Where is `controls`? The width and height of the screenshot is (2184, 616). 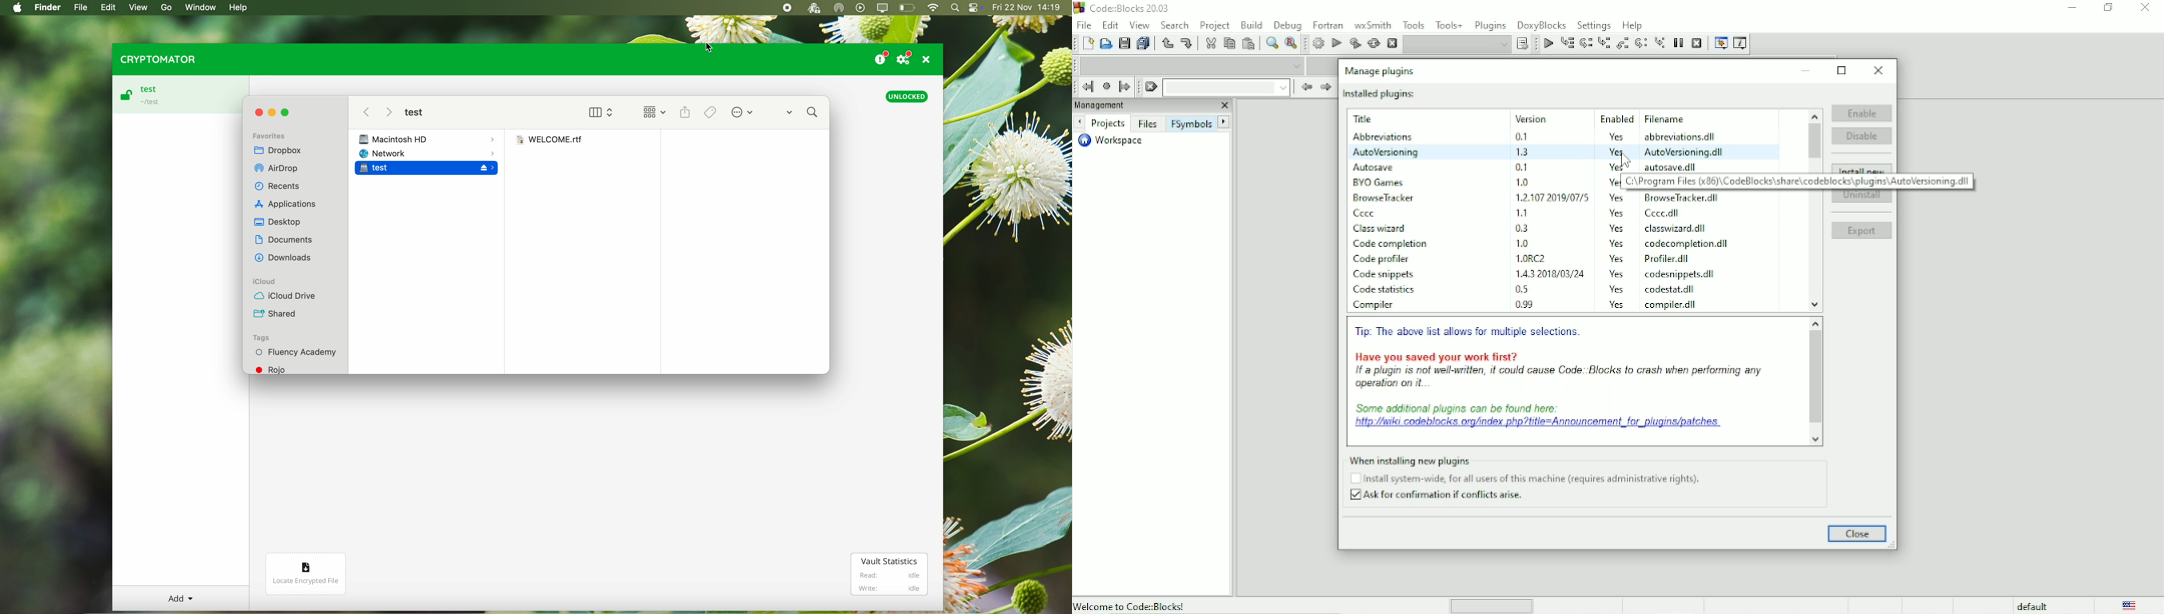
controls is located at coordinates (976, 8).